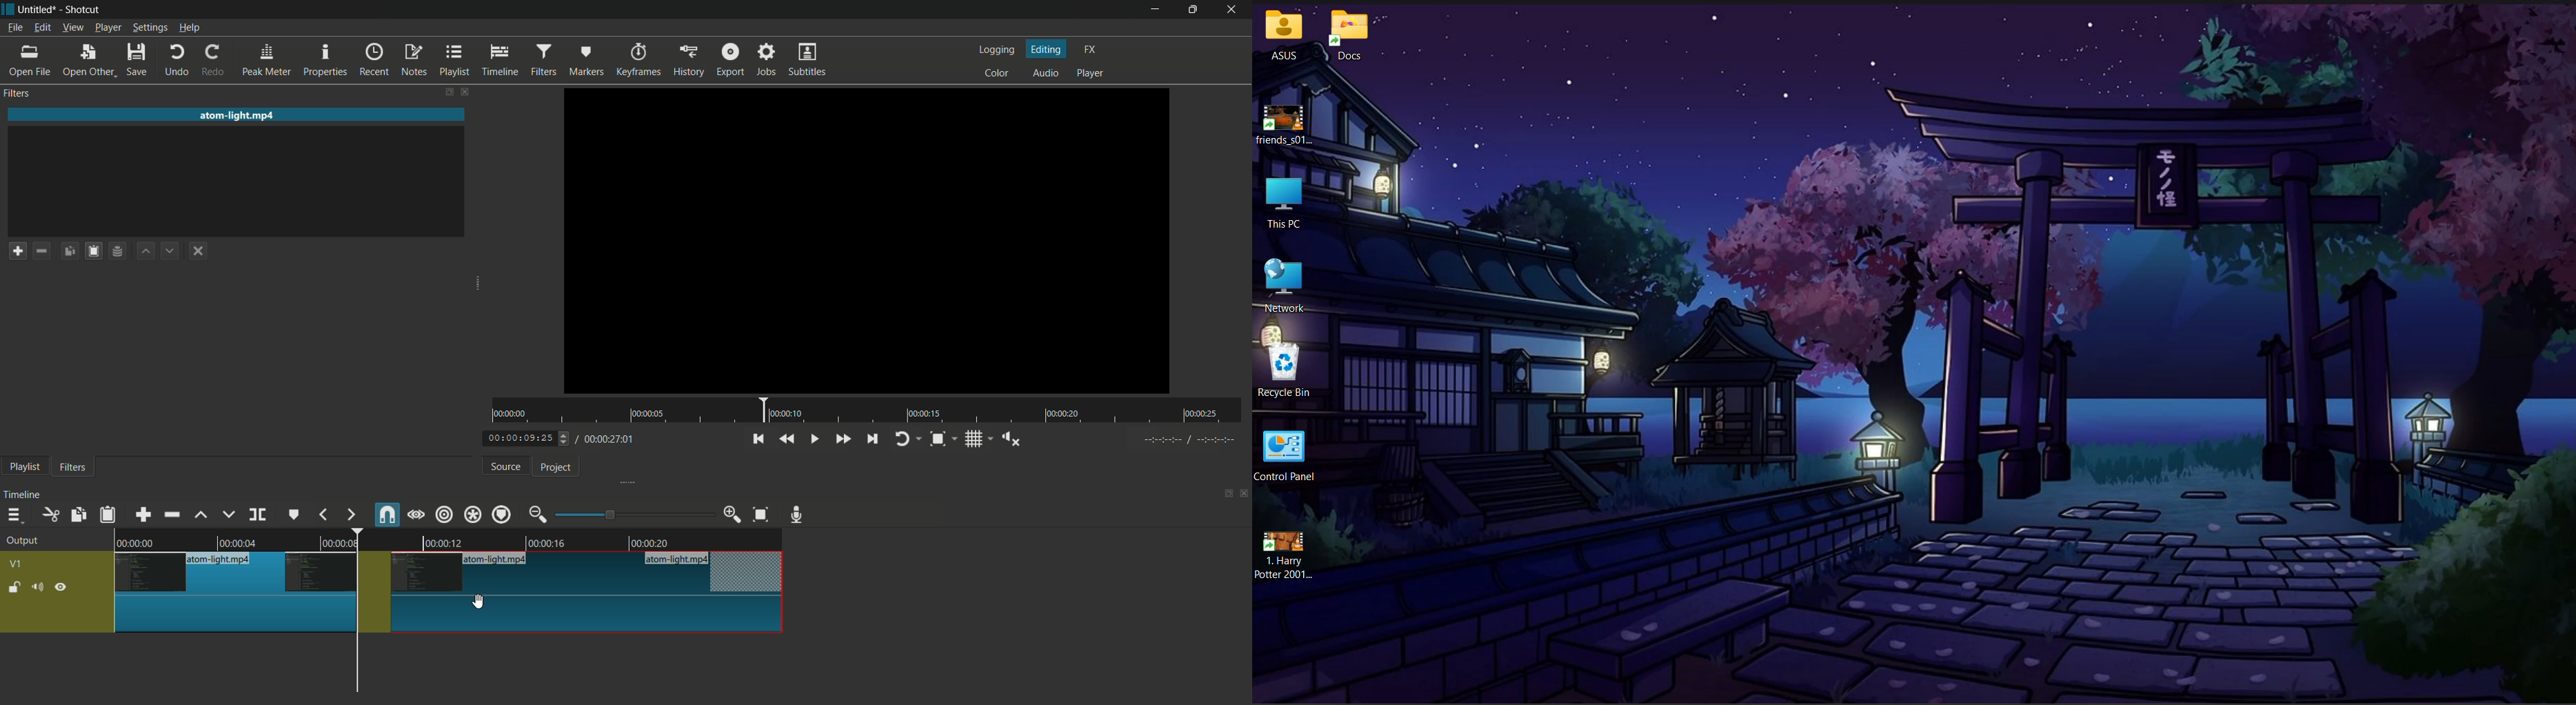  Describe the element at coordinates (731, 58) in the screenshot. I see `export` at that location.